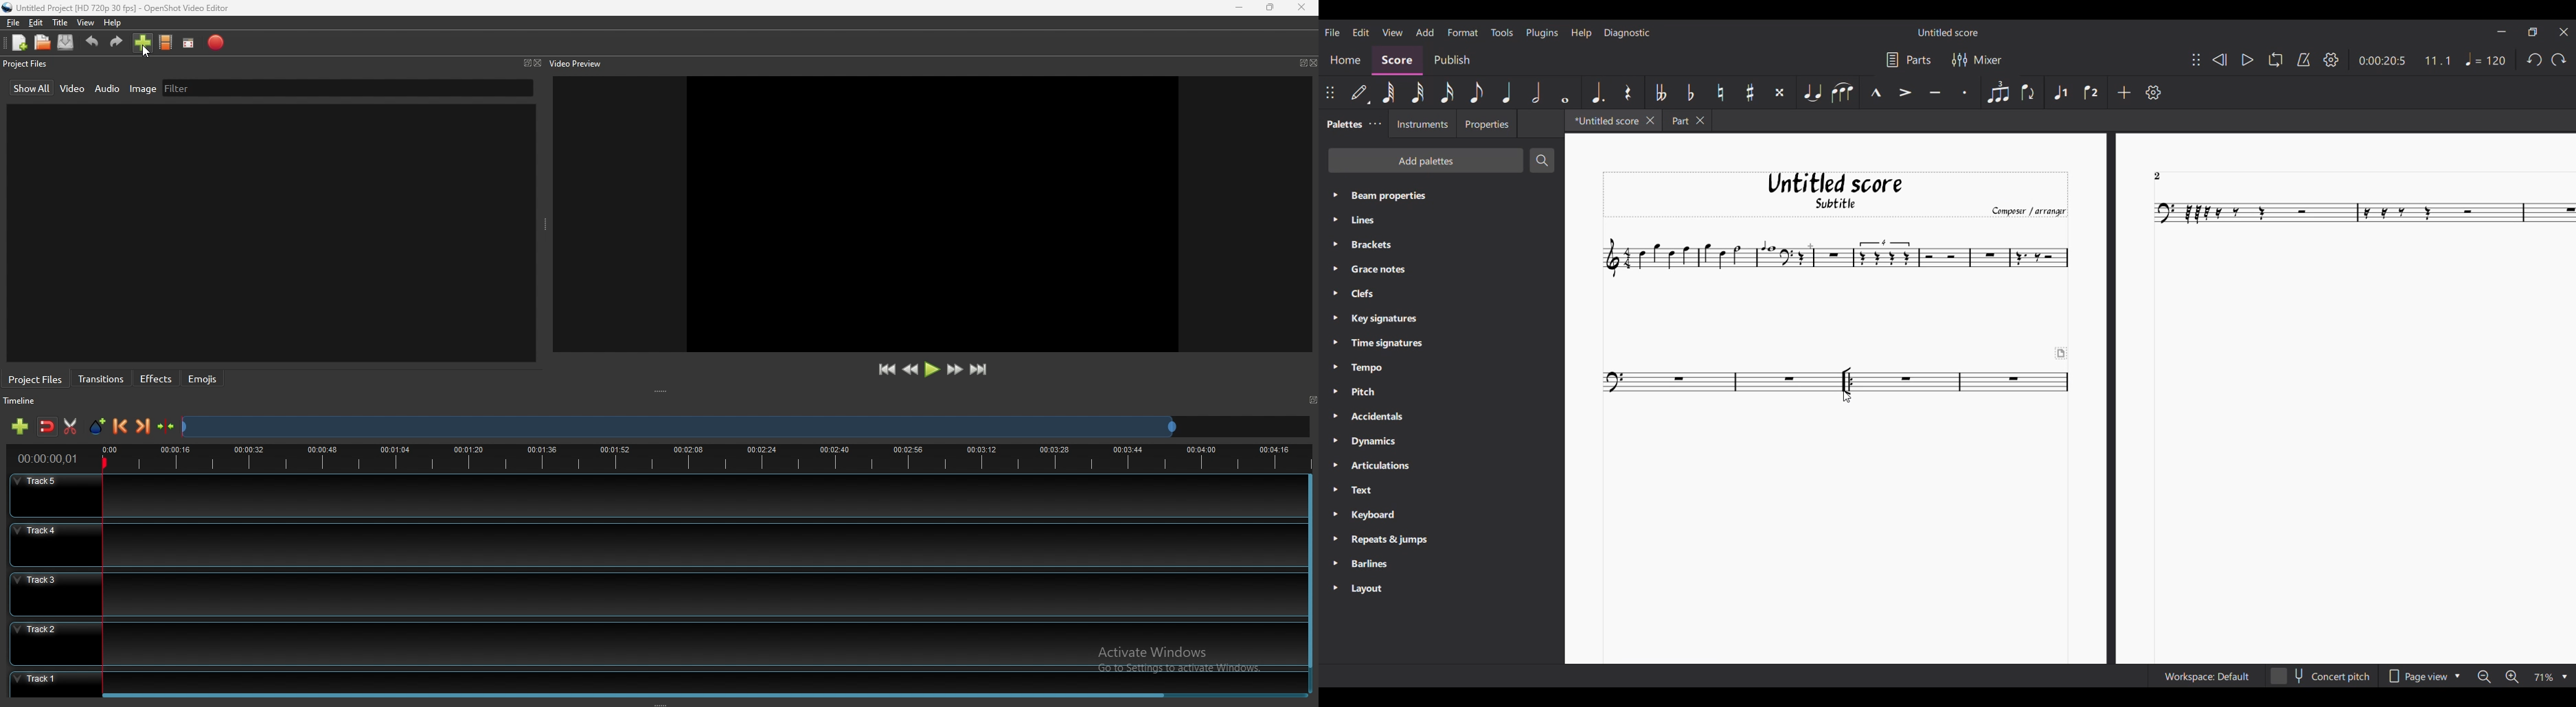 The image size is (2576, 728). What do you see at coordinates (2071, 397) in the screenshot?
I see `Current score` at bounding box center [2071, 397].